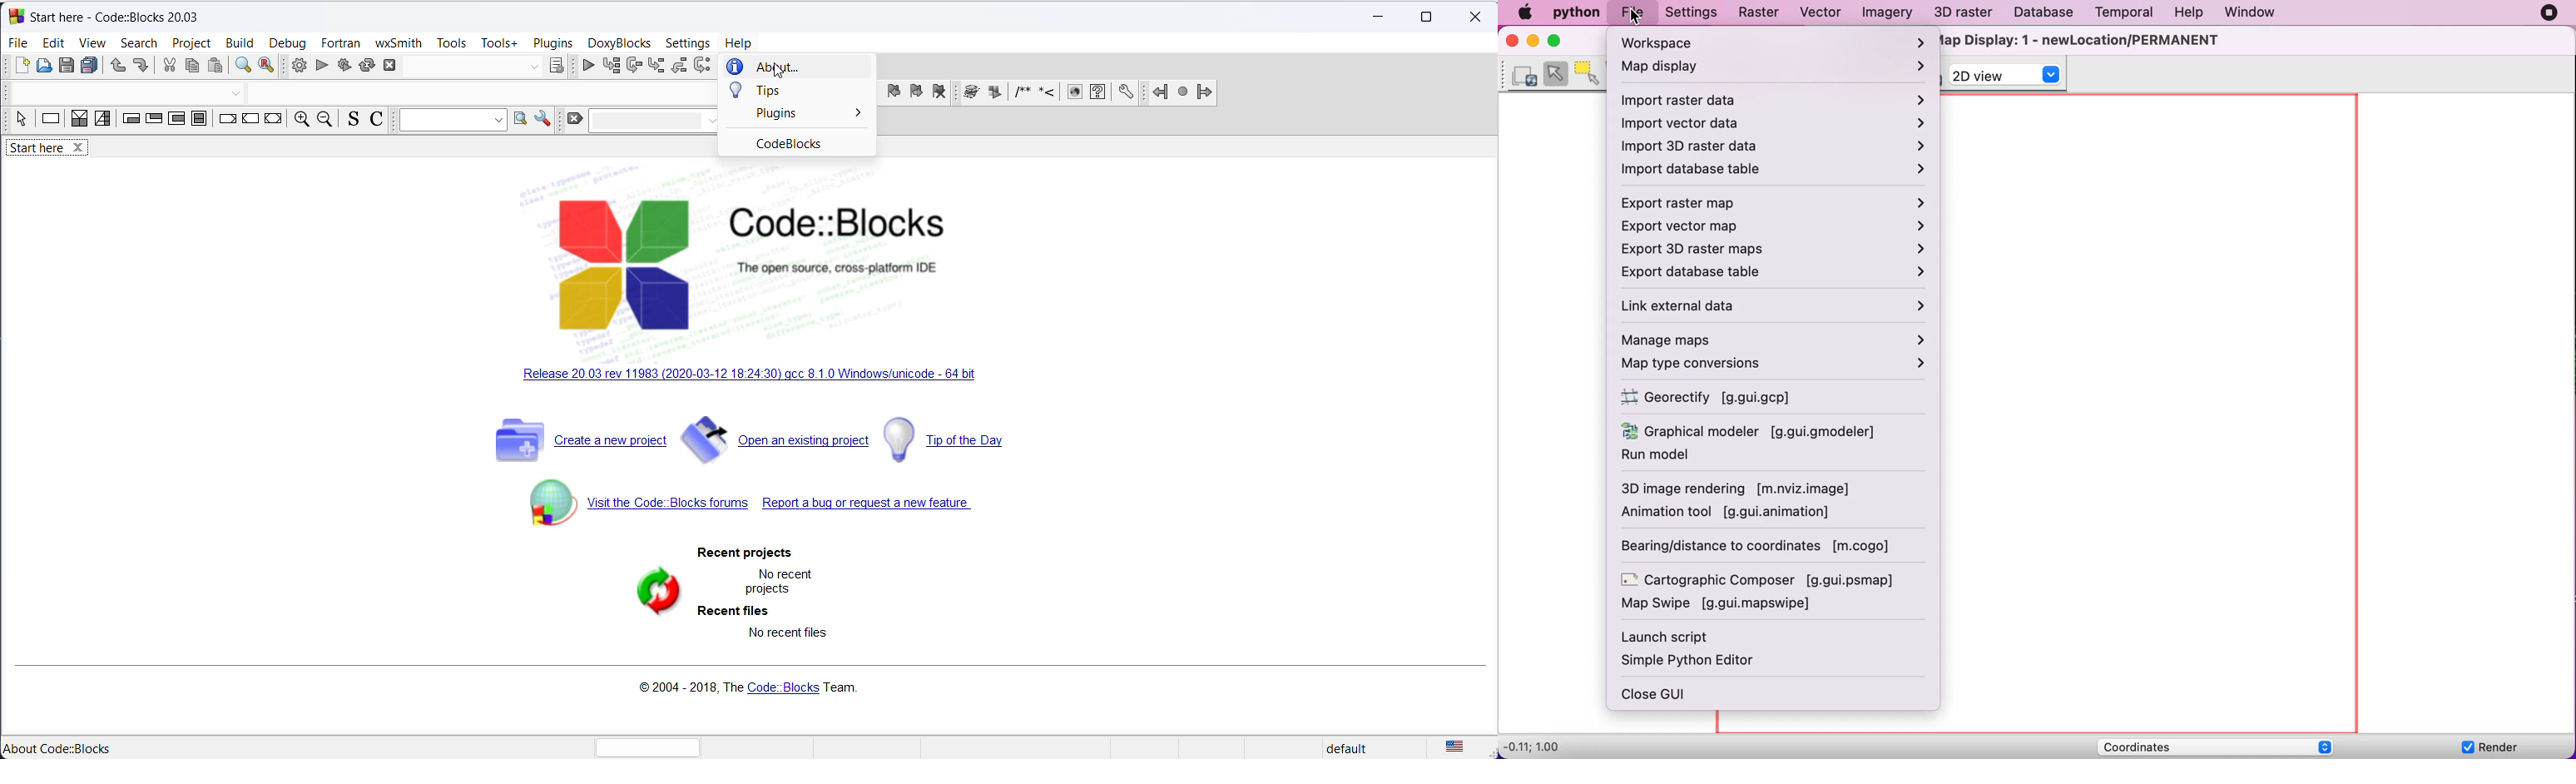  Describe the element at coordinates (1163, 91) in the screenshot. I see `jump back` at that location.